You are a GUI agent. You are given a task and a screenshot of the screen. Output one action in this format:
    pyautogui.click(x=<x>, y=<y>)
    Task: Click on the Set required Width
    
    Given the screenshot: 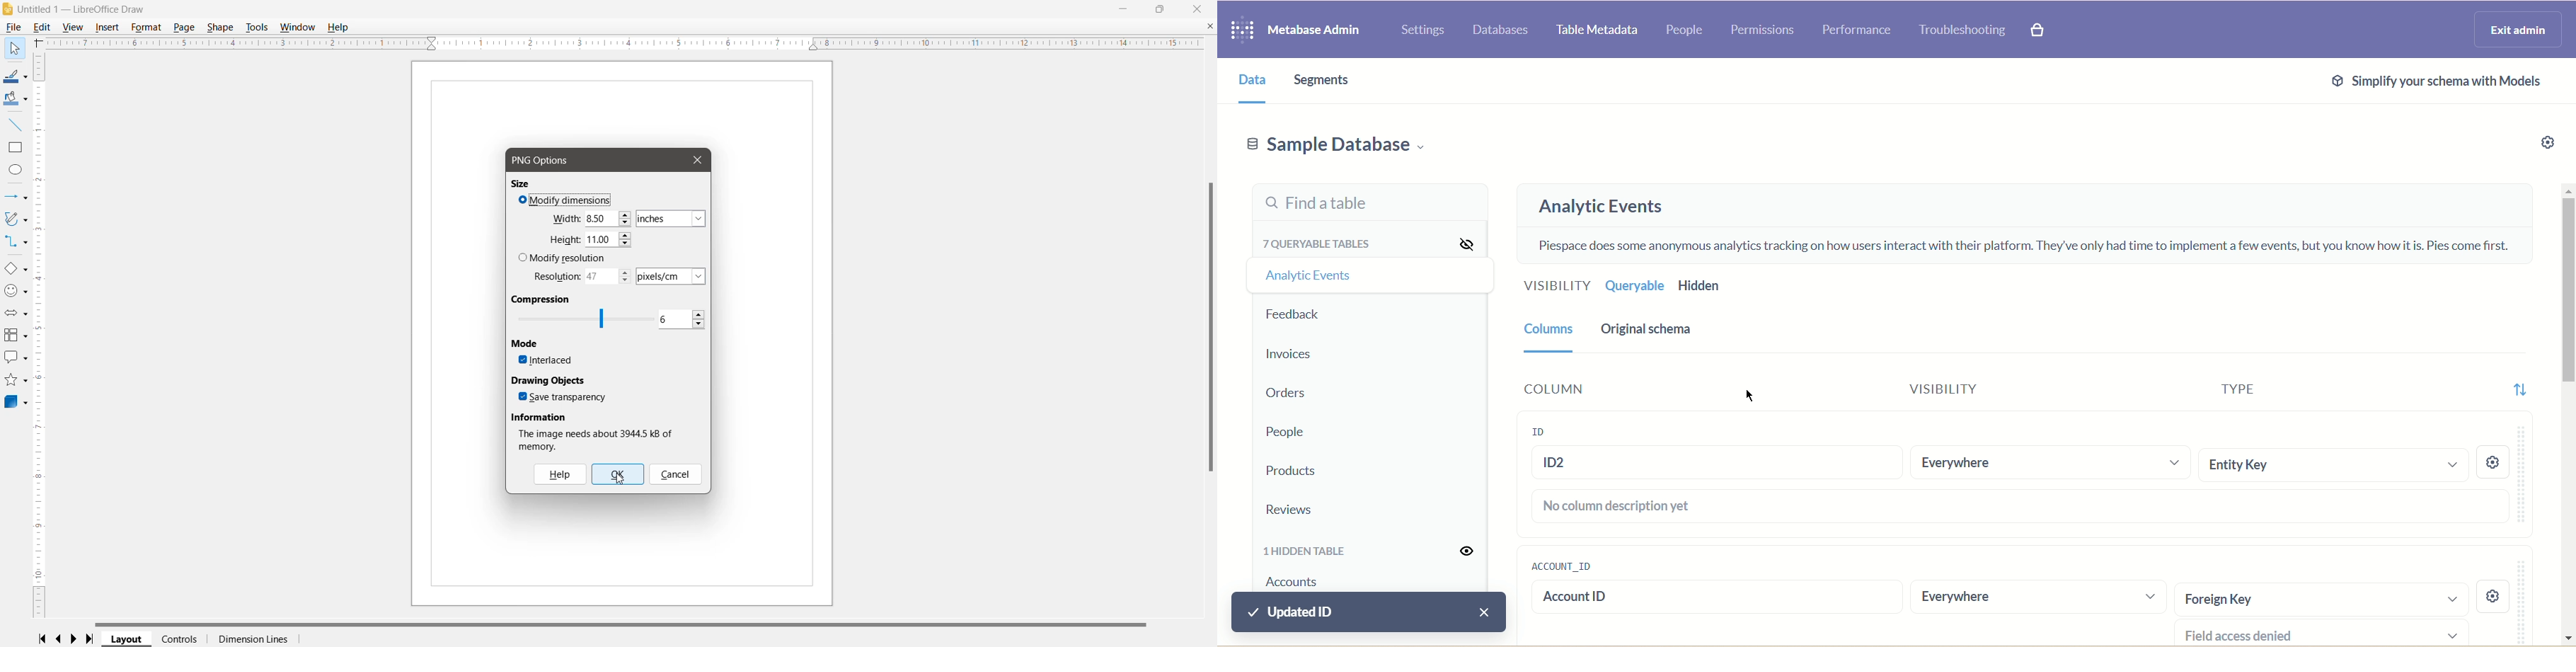 What is the action you would take?
    pyautogui.click(x=590, y=219)
    